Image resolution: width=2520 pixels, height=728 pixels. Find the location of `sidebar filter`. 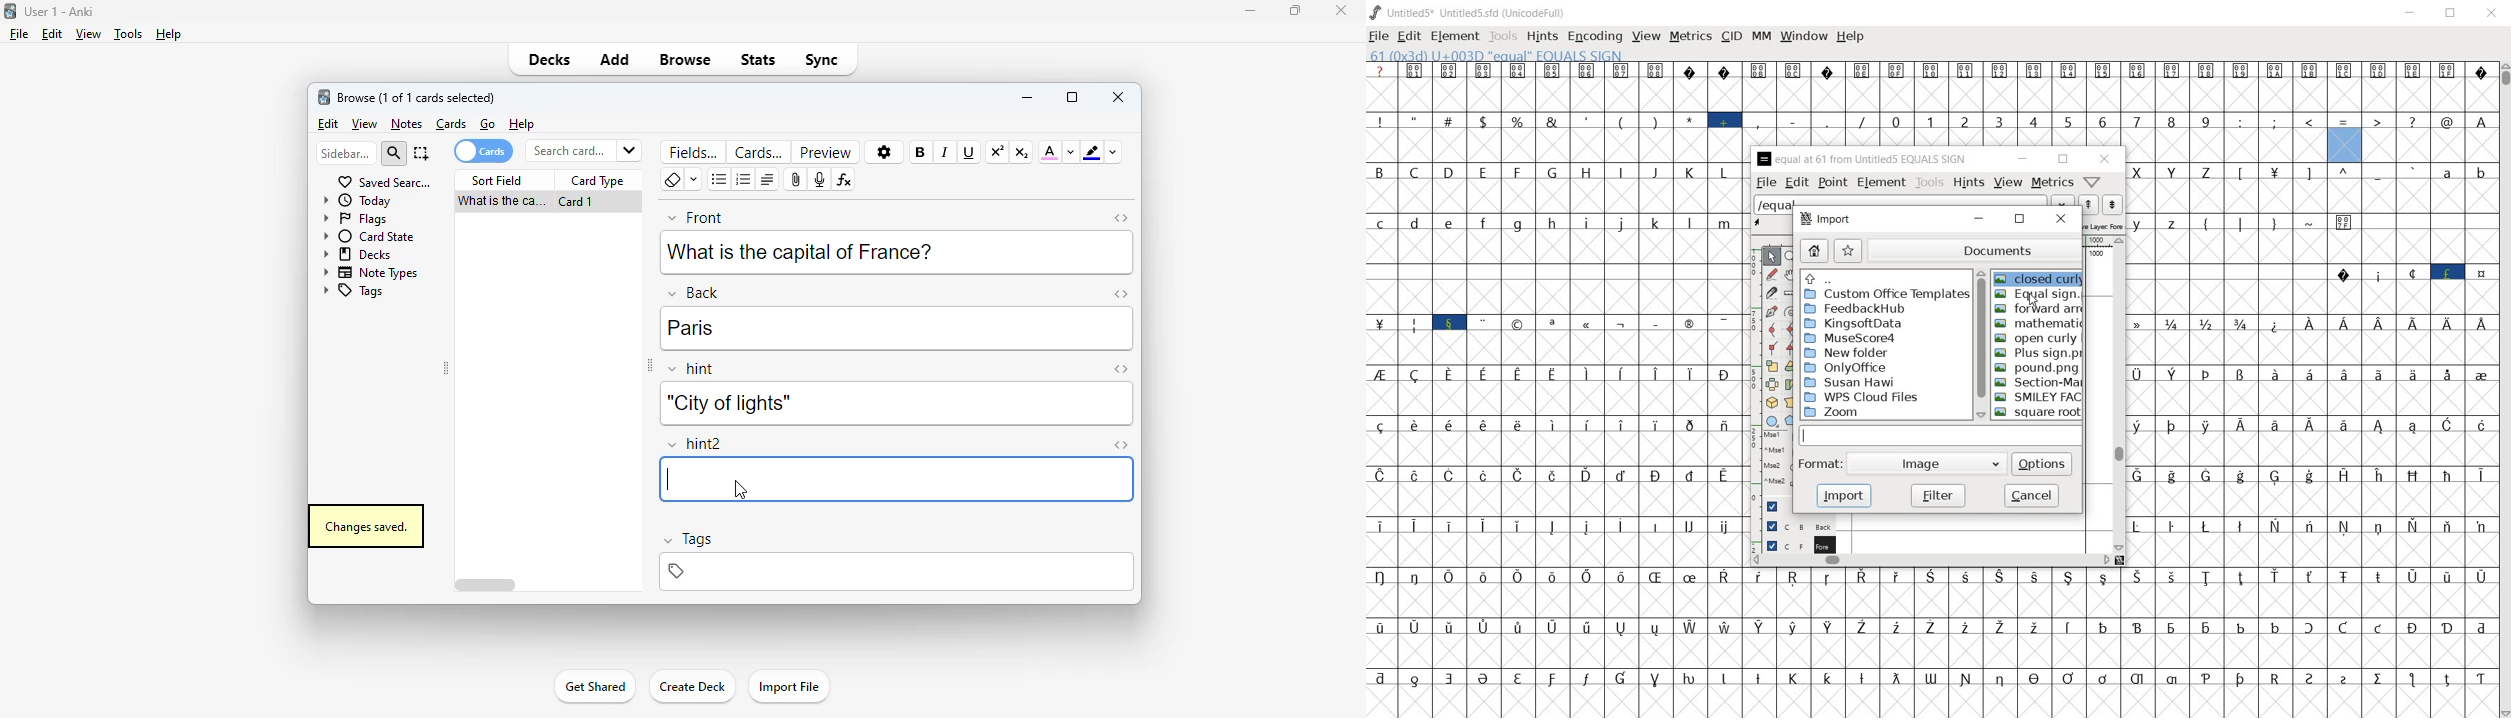

sidebar filter is located at coordinates (346, 153).